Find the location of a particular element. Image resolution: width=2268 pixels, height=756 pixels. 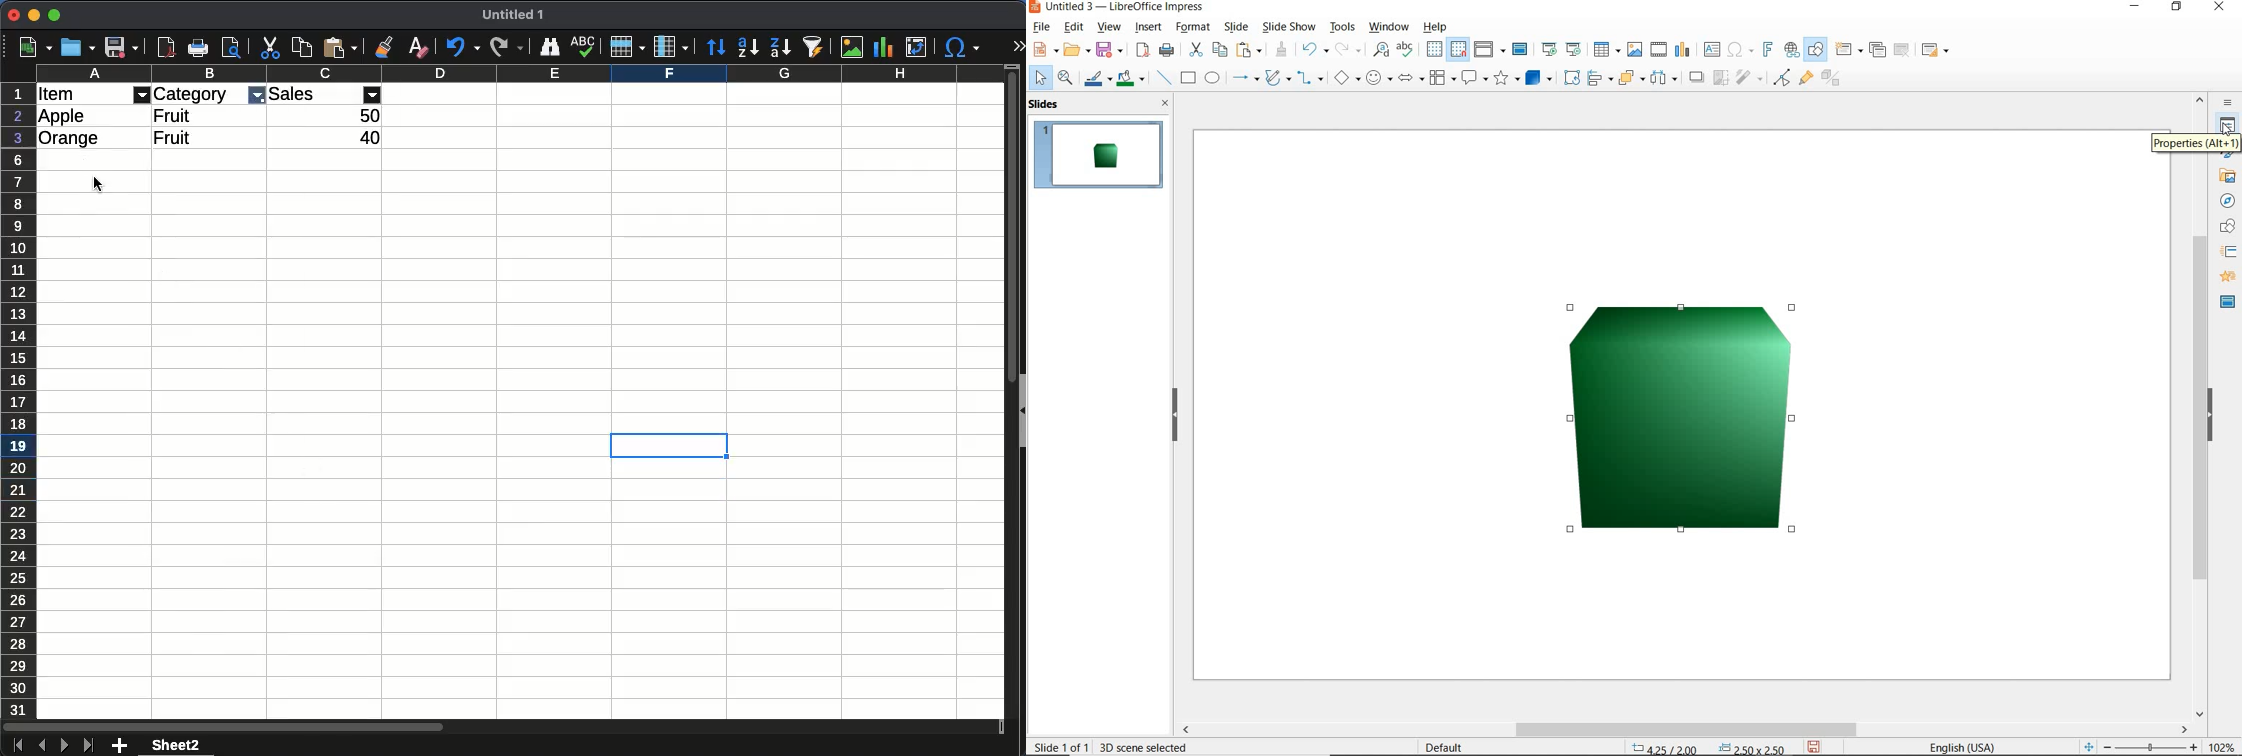

save is located at coordinates (123, 47).